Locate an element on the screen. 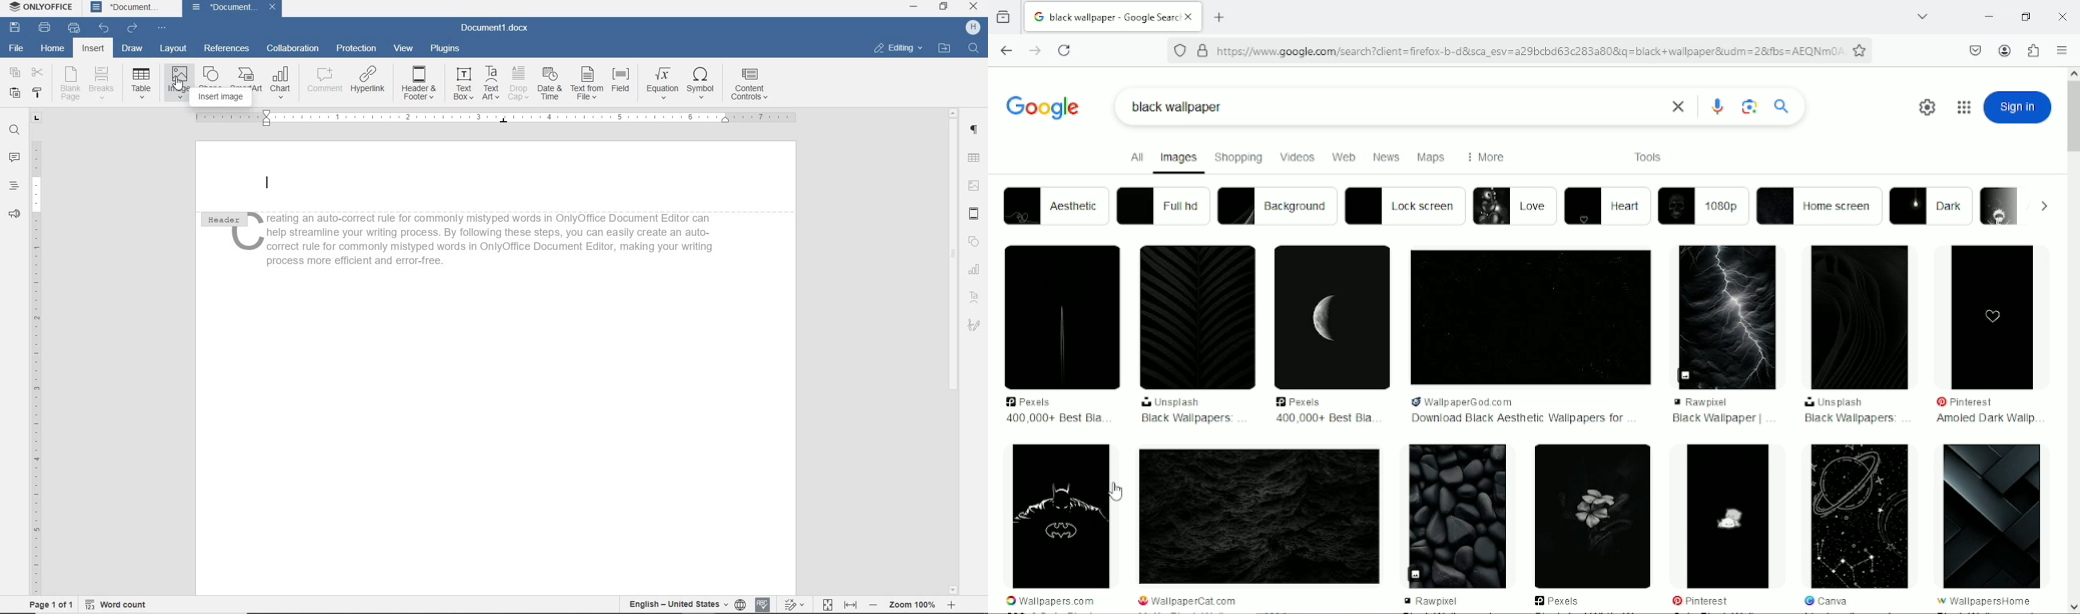  new tab is located at coordinates (1220, 17).